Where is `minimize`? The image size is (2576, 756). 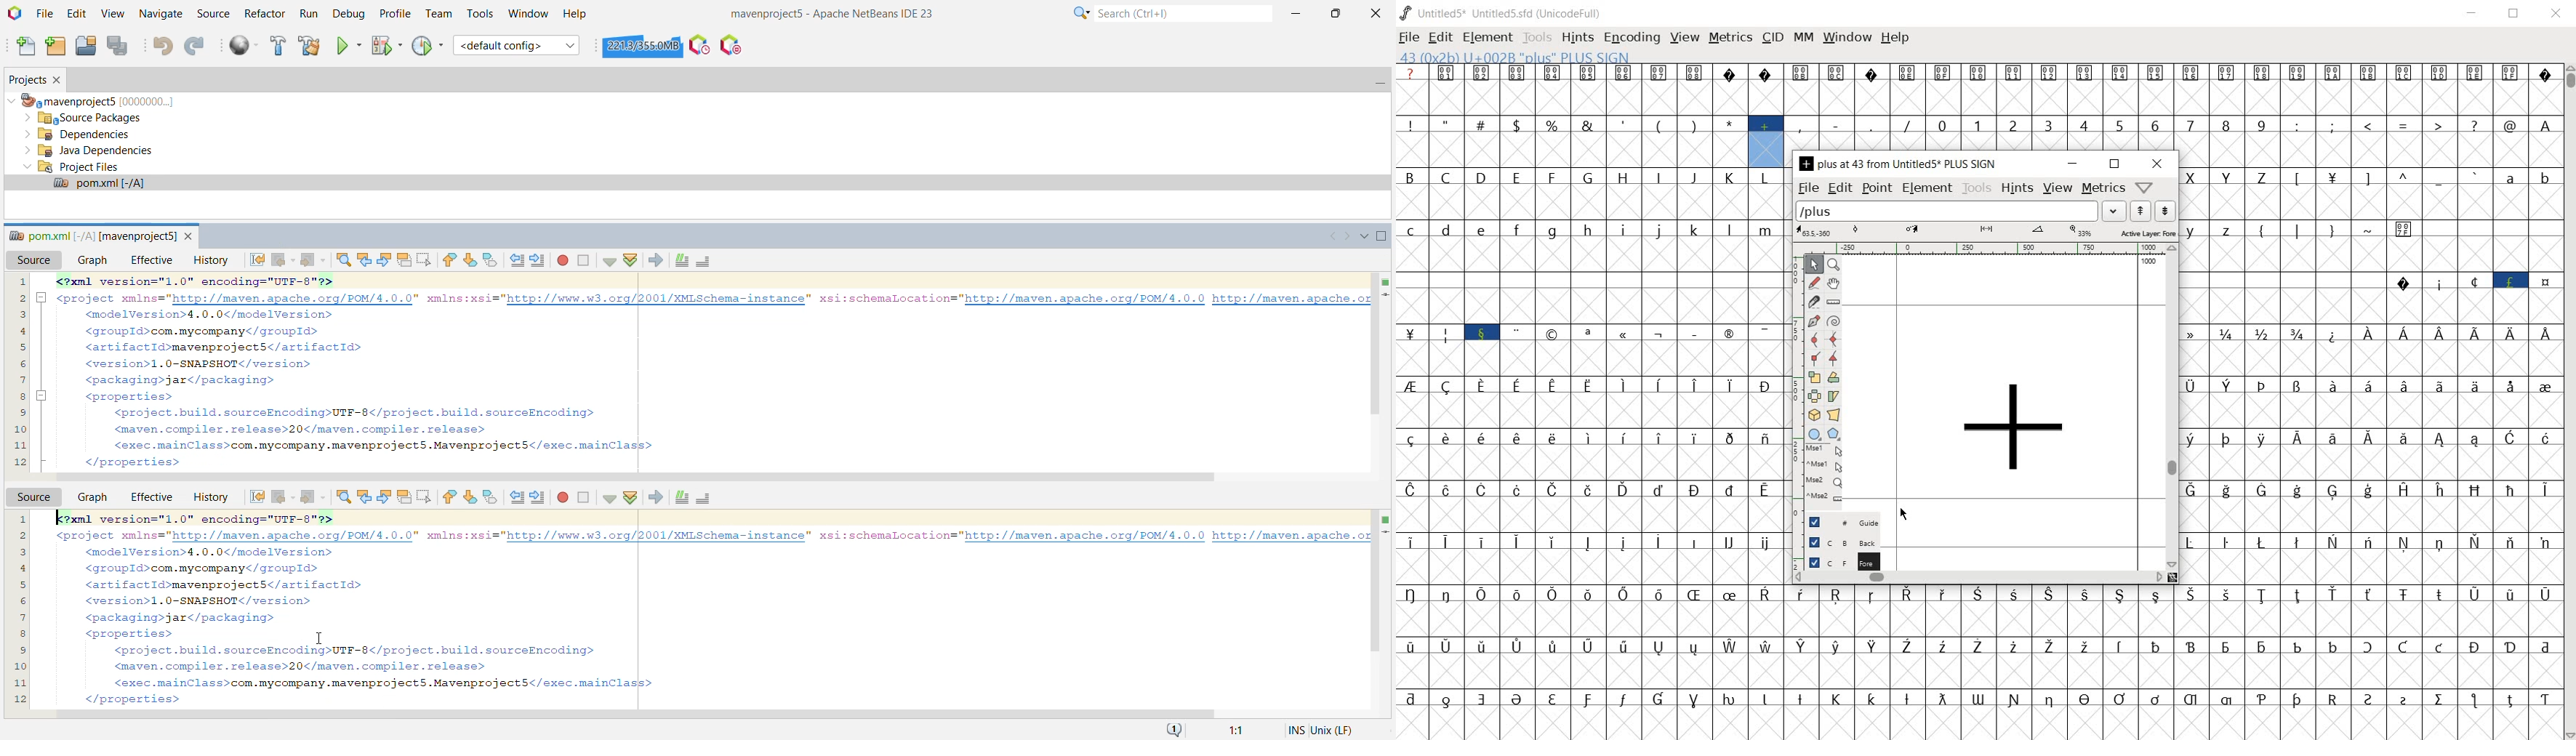 minimize is located at coordinates (2074, 164).